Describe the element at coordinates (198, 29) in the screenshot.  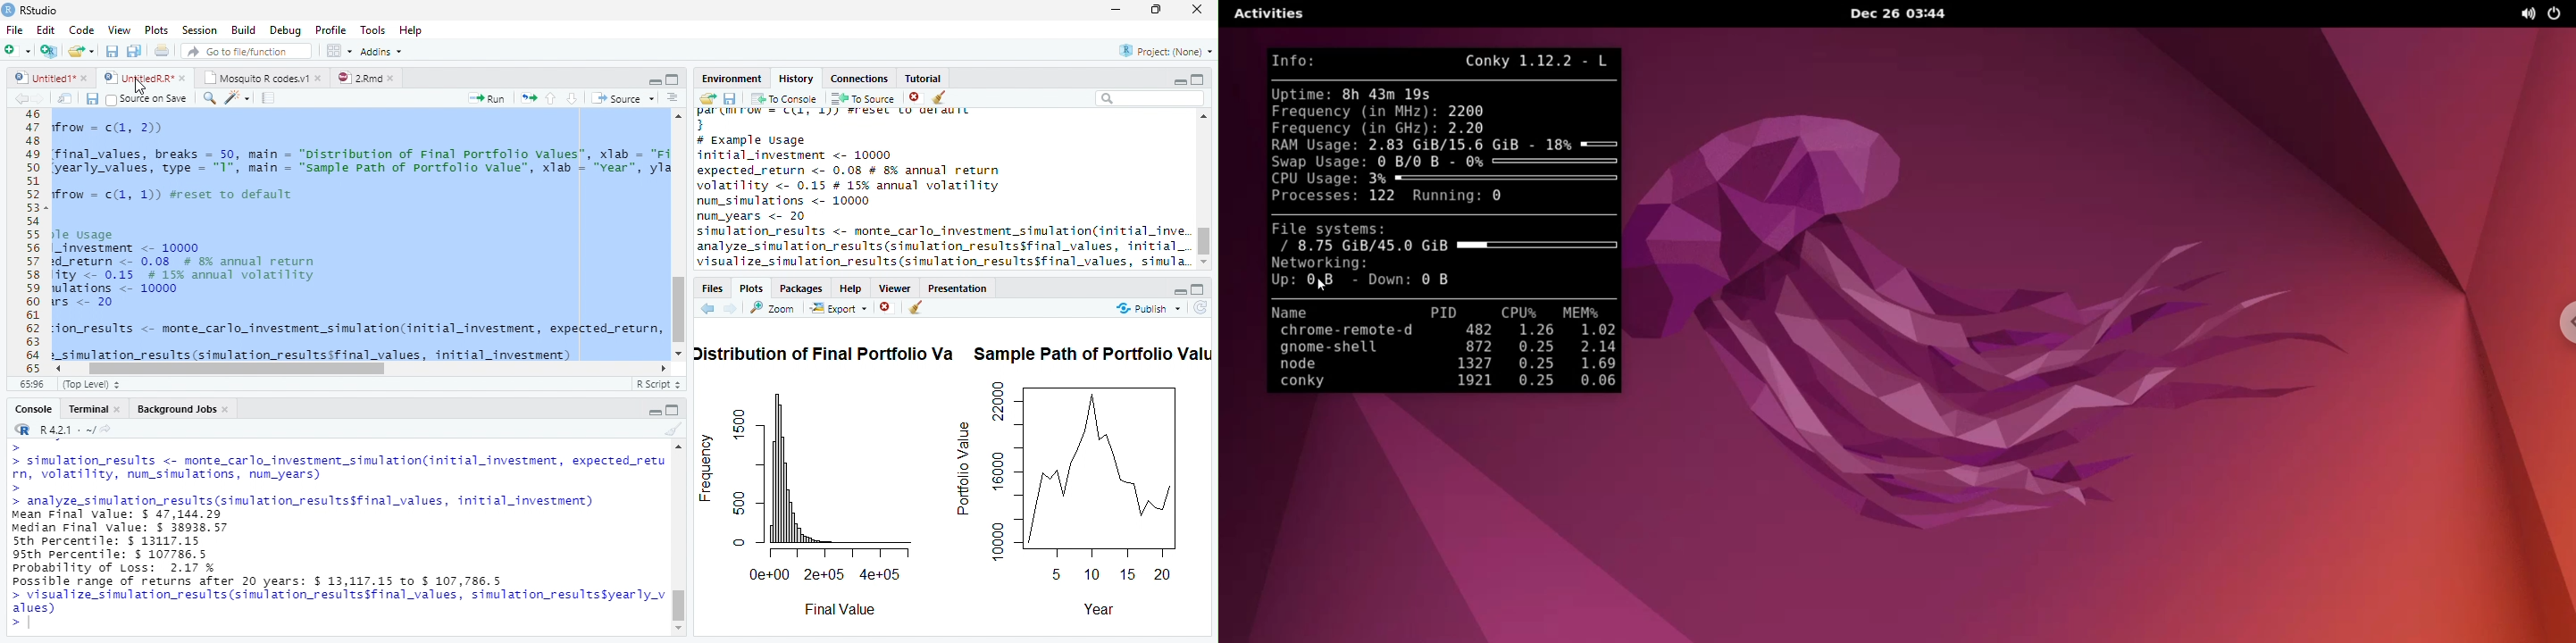
I see `Session` at that location.